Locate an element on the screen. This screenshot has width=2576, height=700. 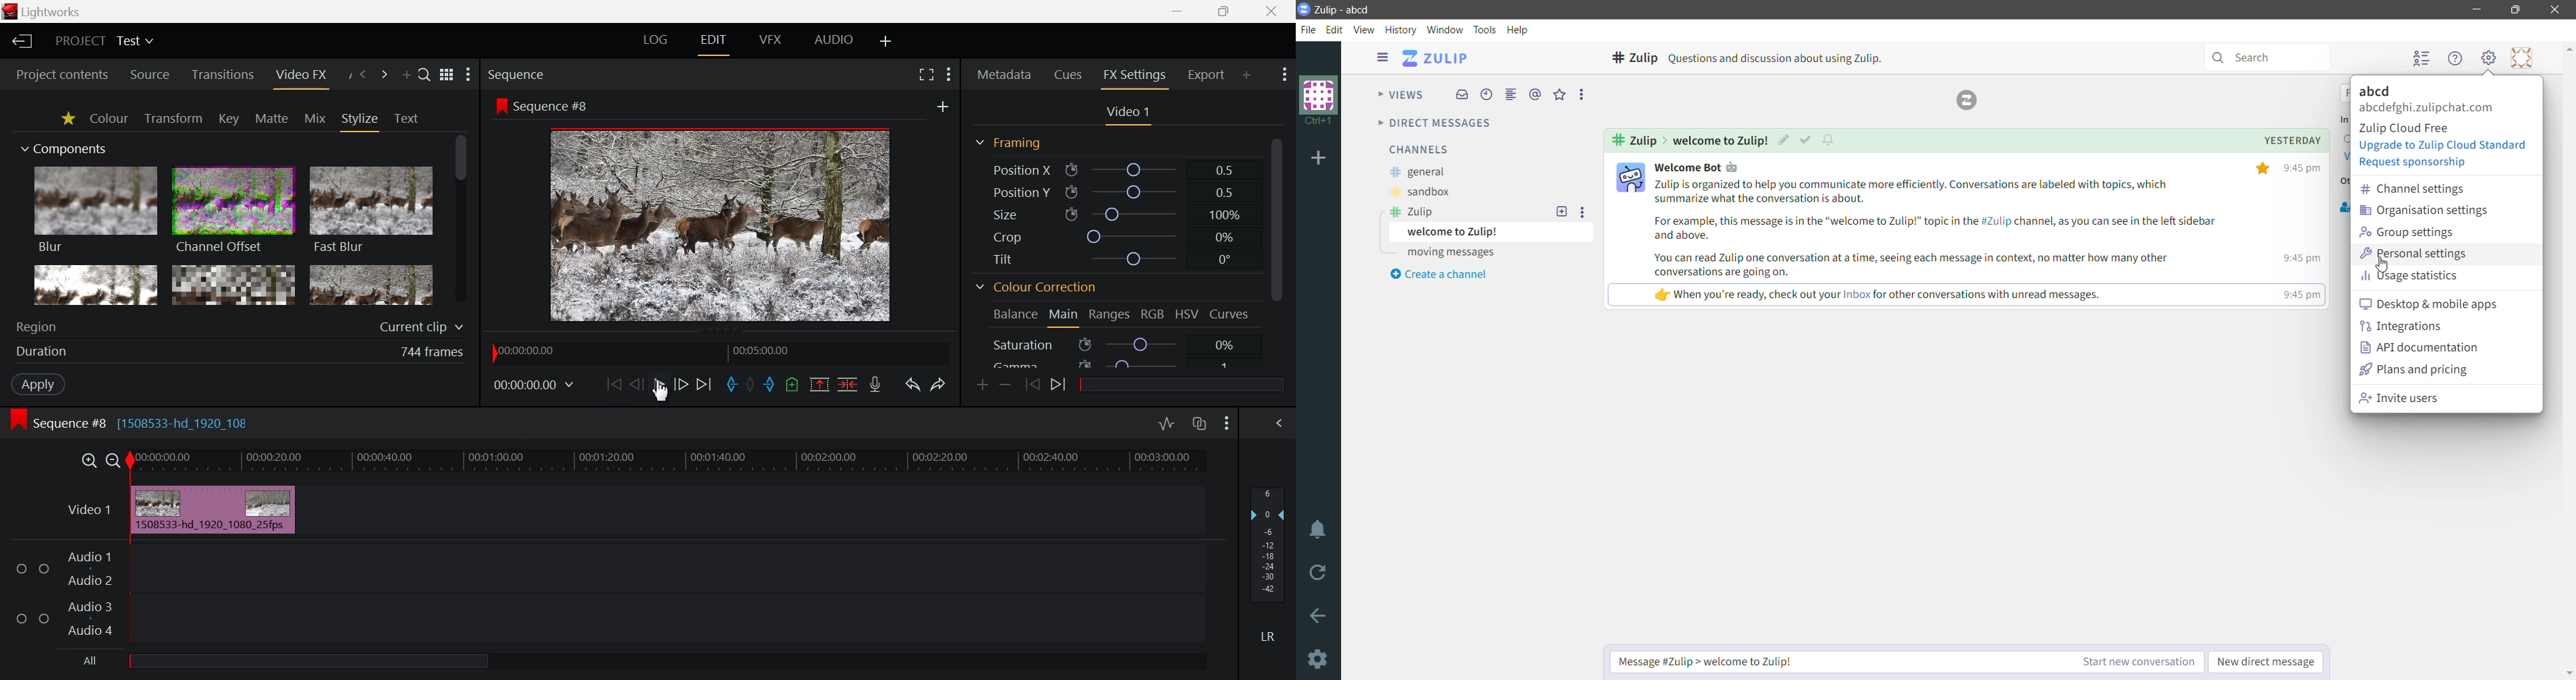
Project contents is located at coordinates (62, 73).